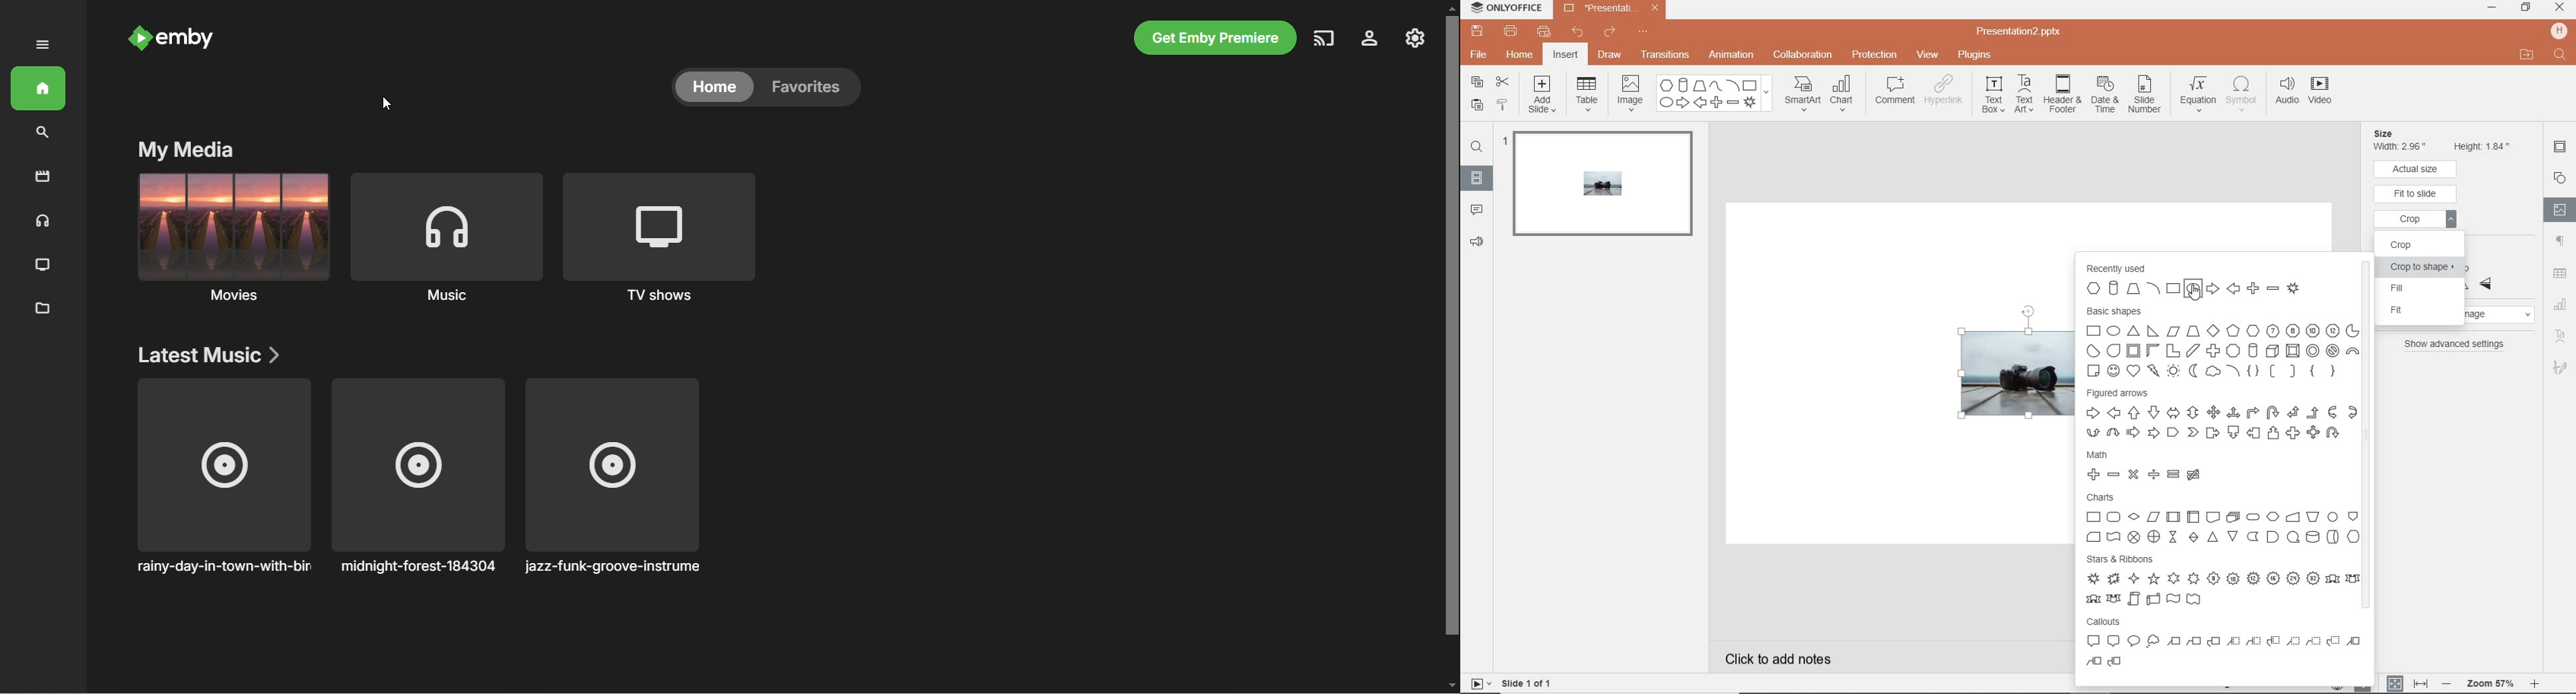 The height and width of the screenshot is (700, 2576). Describe the element at coordinates (2423, 289) in the screenshot. I see `fill` at that location.